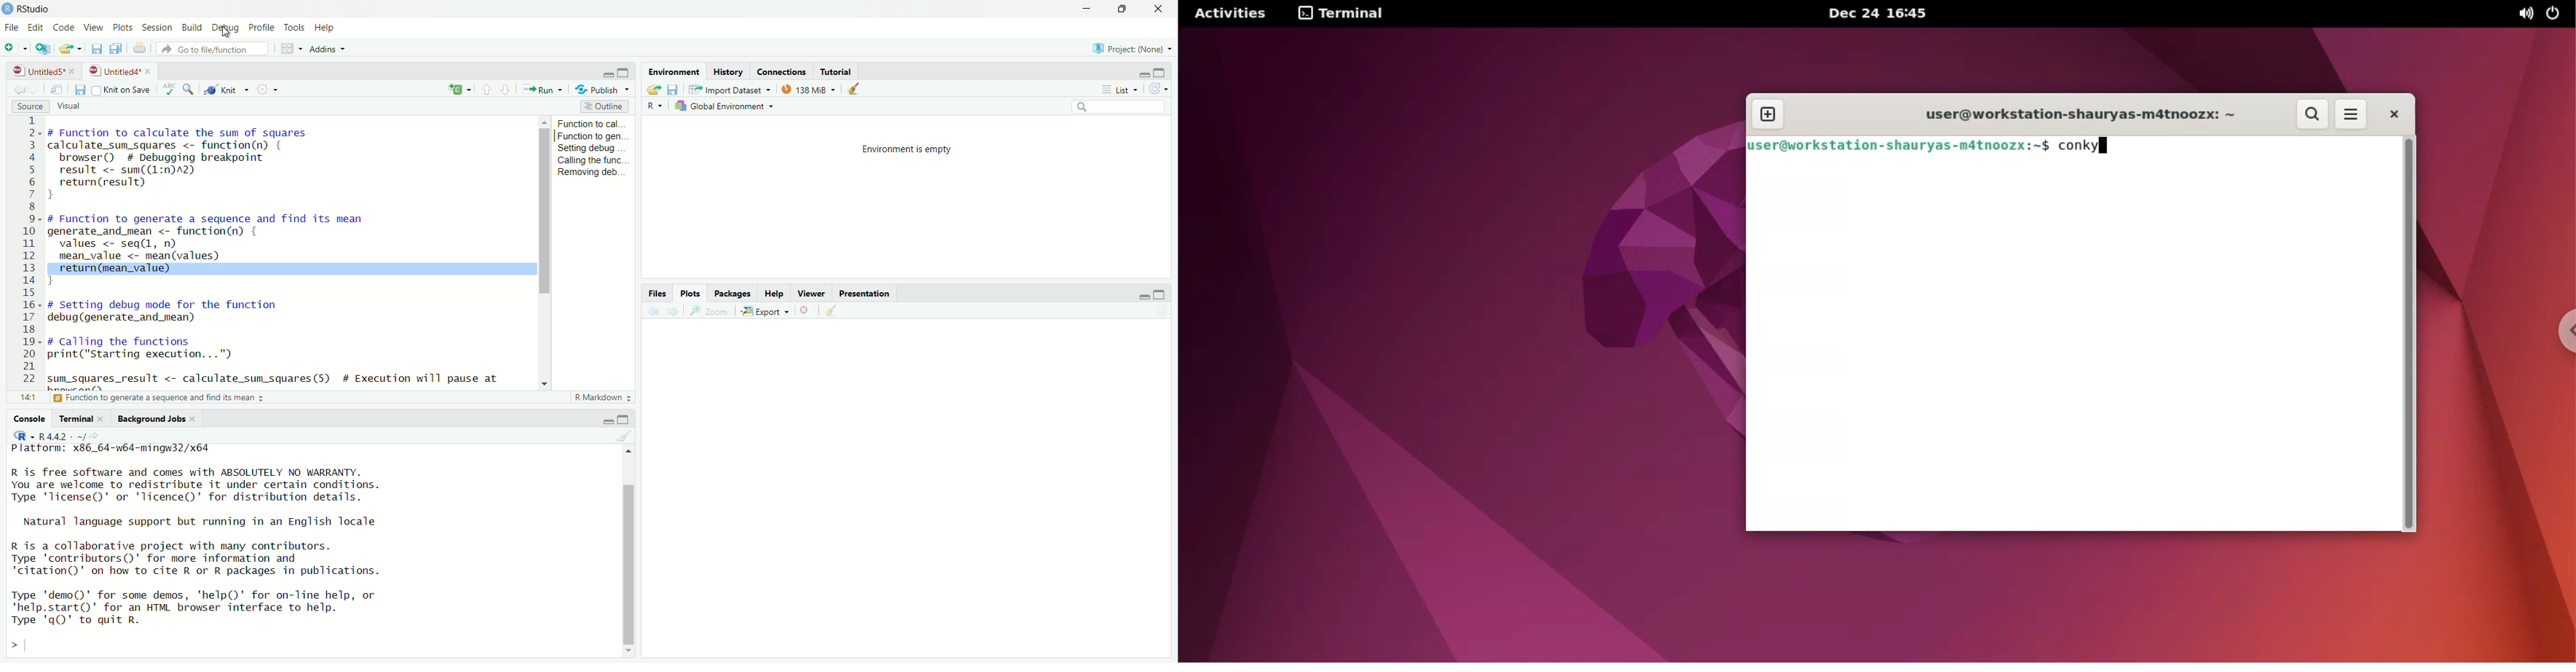 This screenshot has width=2576, height=672. I want to click on c+, so click(459, 90).